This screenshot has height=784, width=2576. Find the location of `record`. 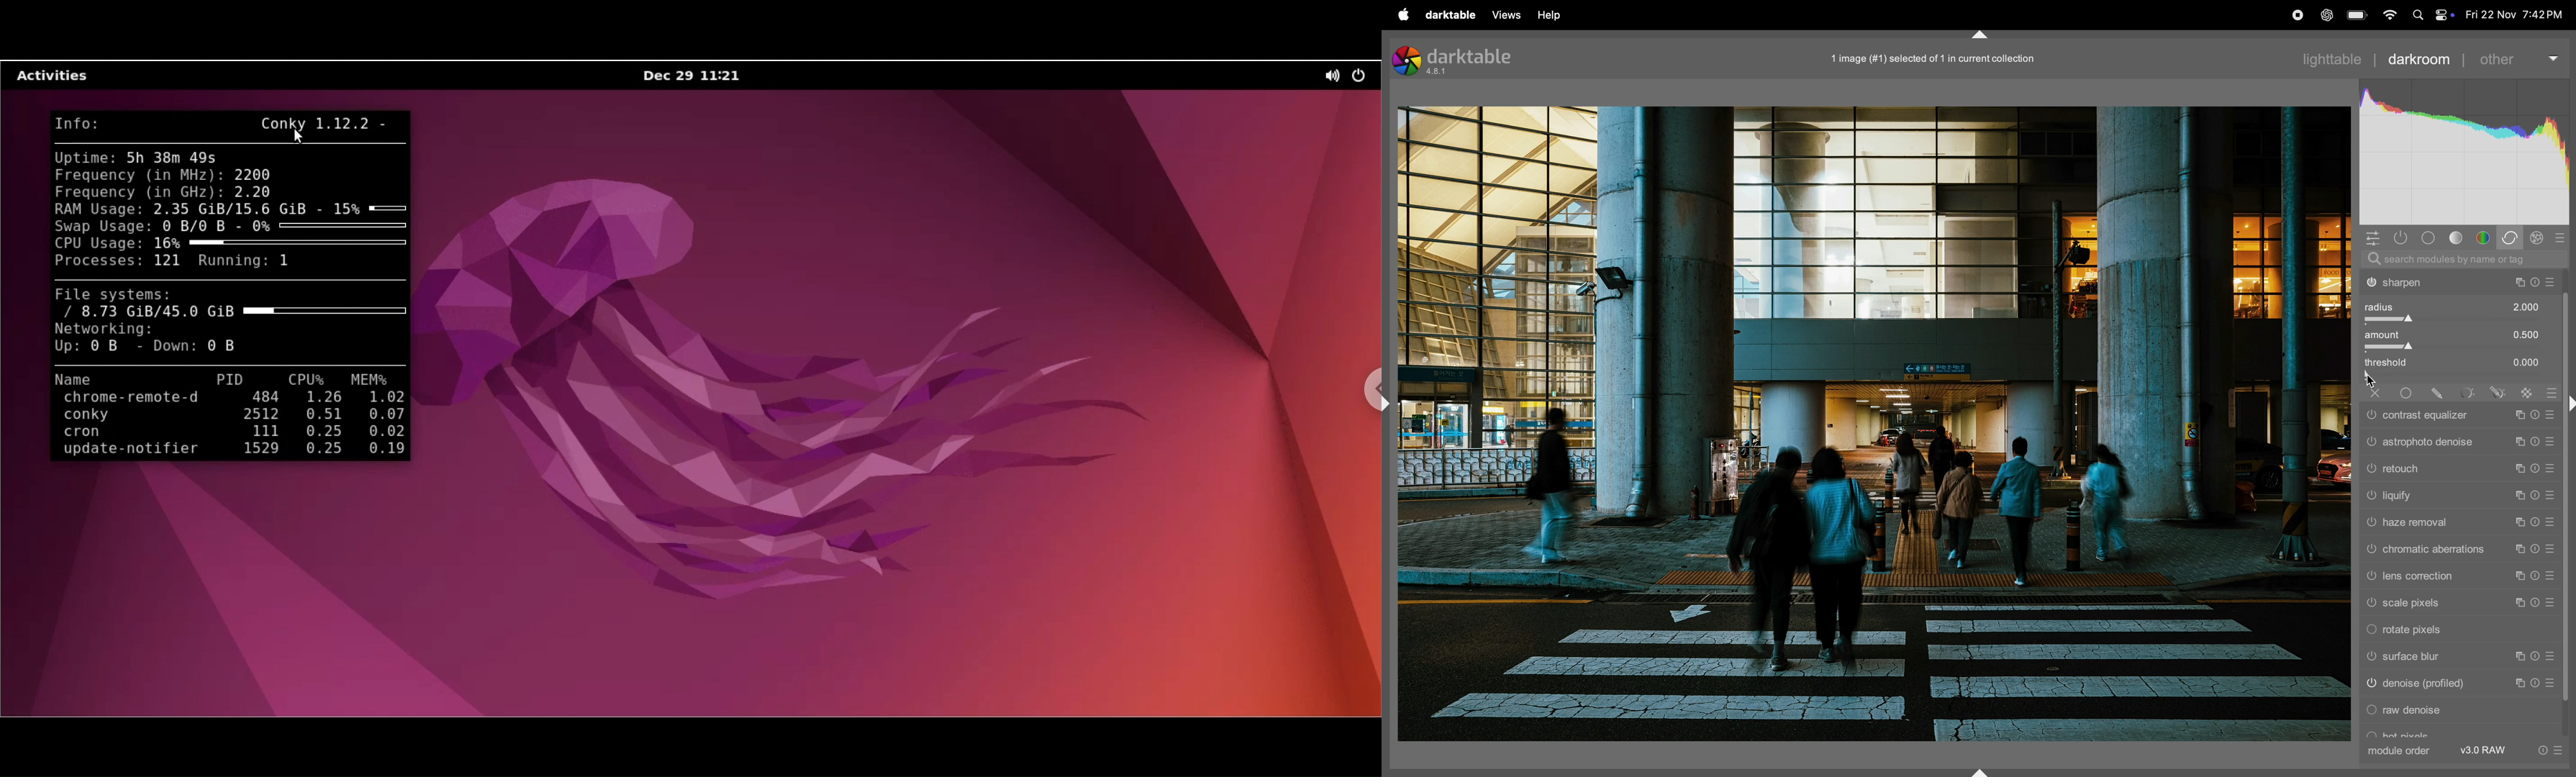

record is located at coordinates (2259, 15).